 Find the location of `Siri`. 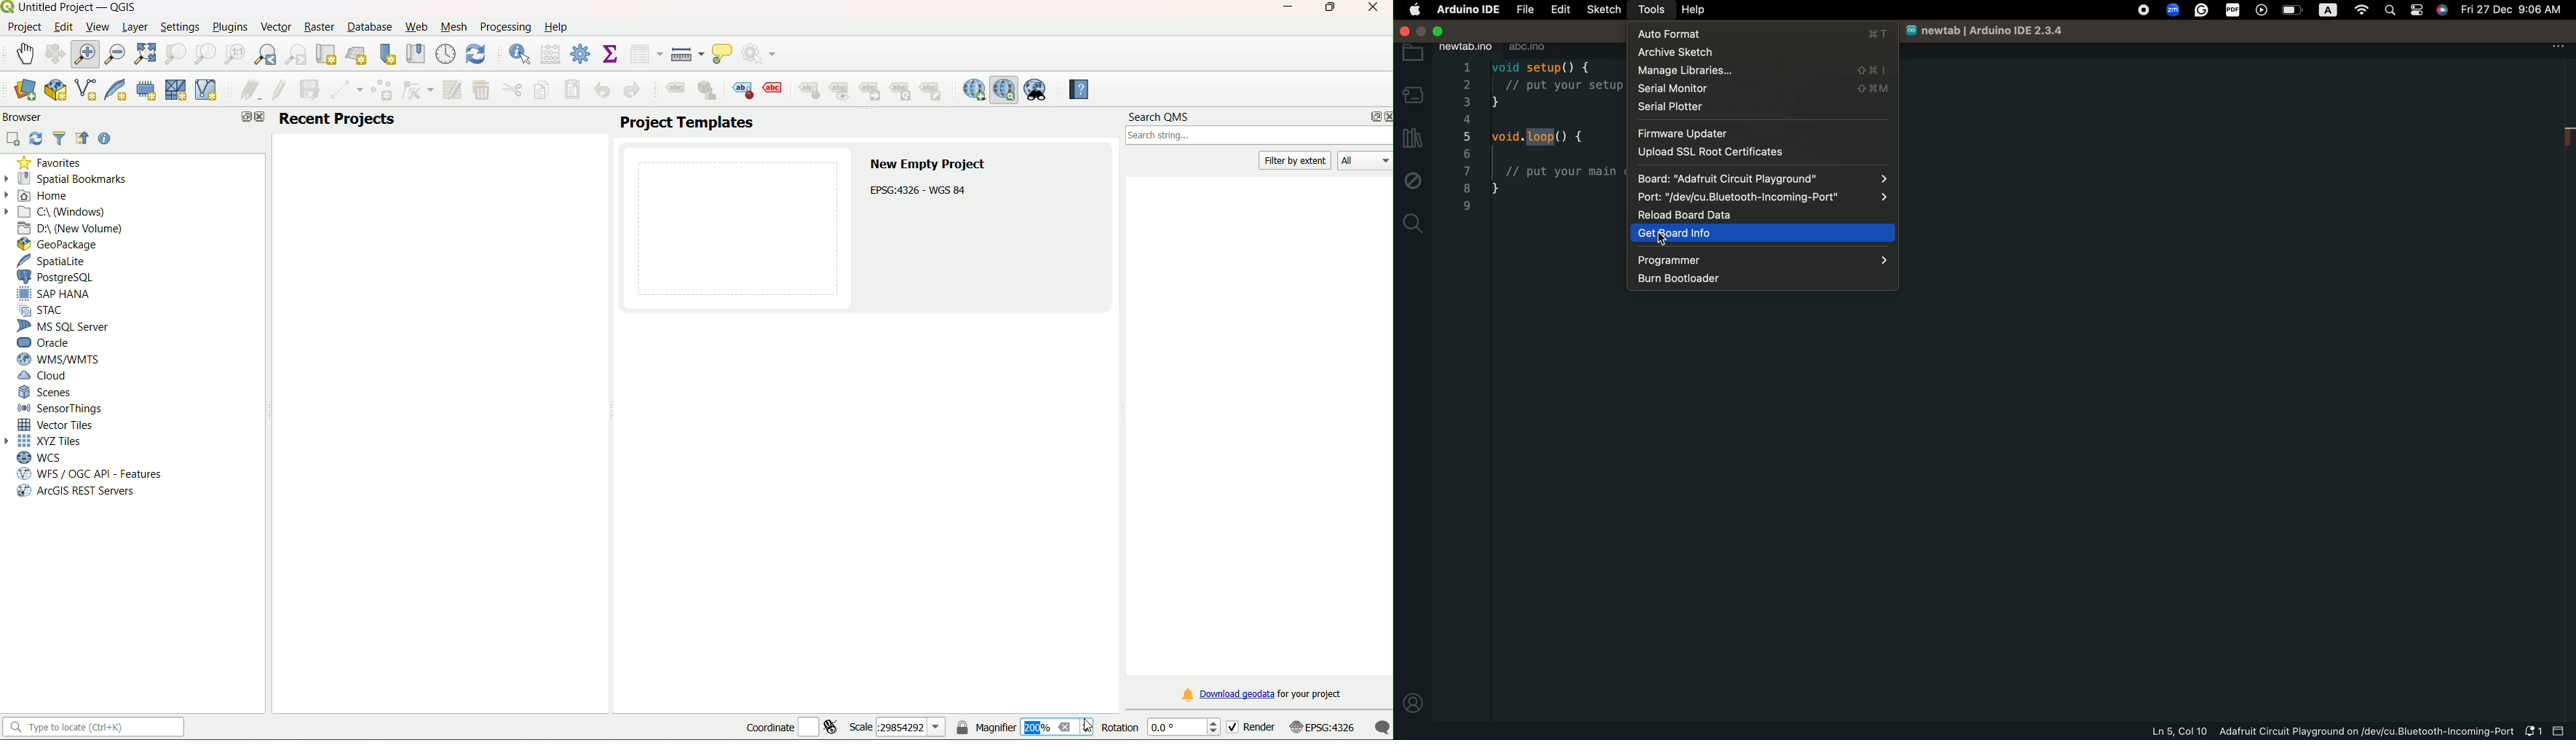

Siri is located at coordinates (2443, 11).